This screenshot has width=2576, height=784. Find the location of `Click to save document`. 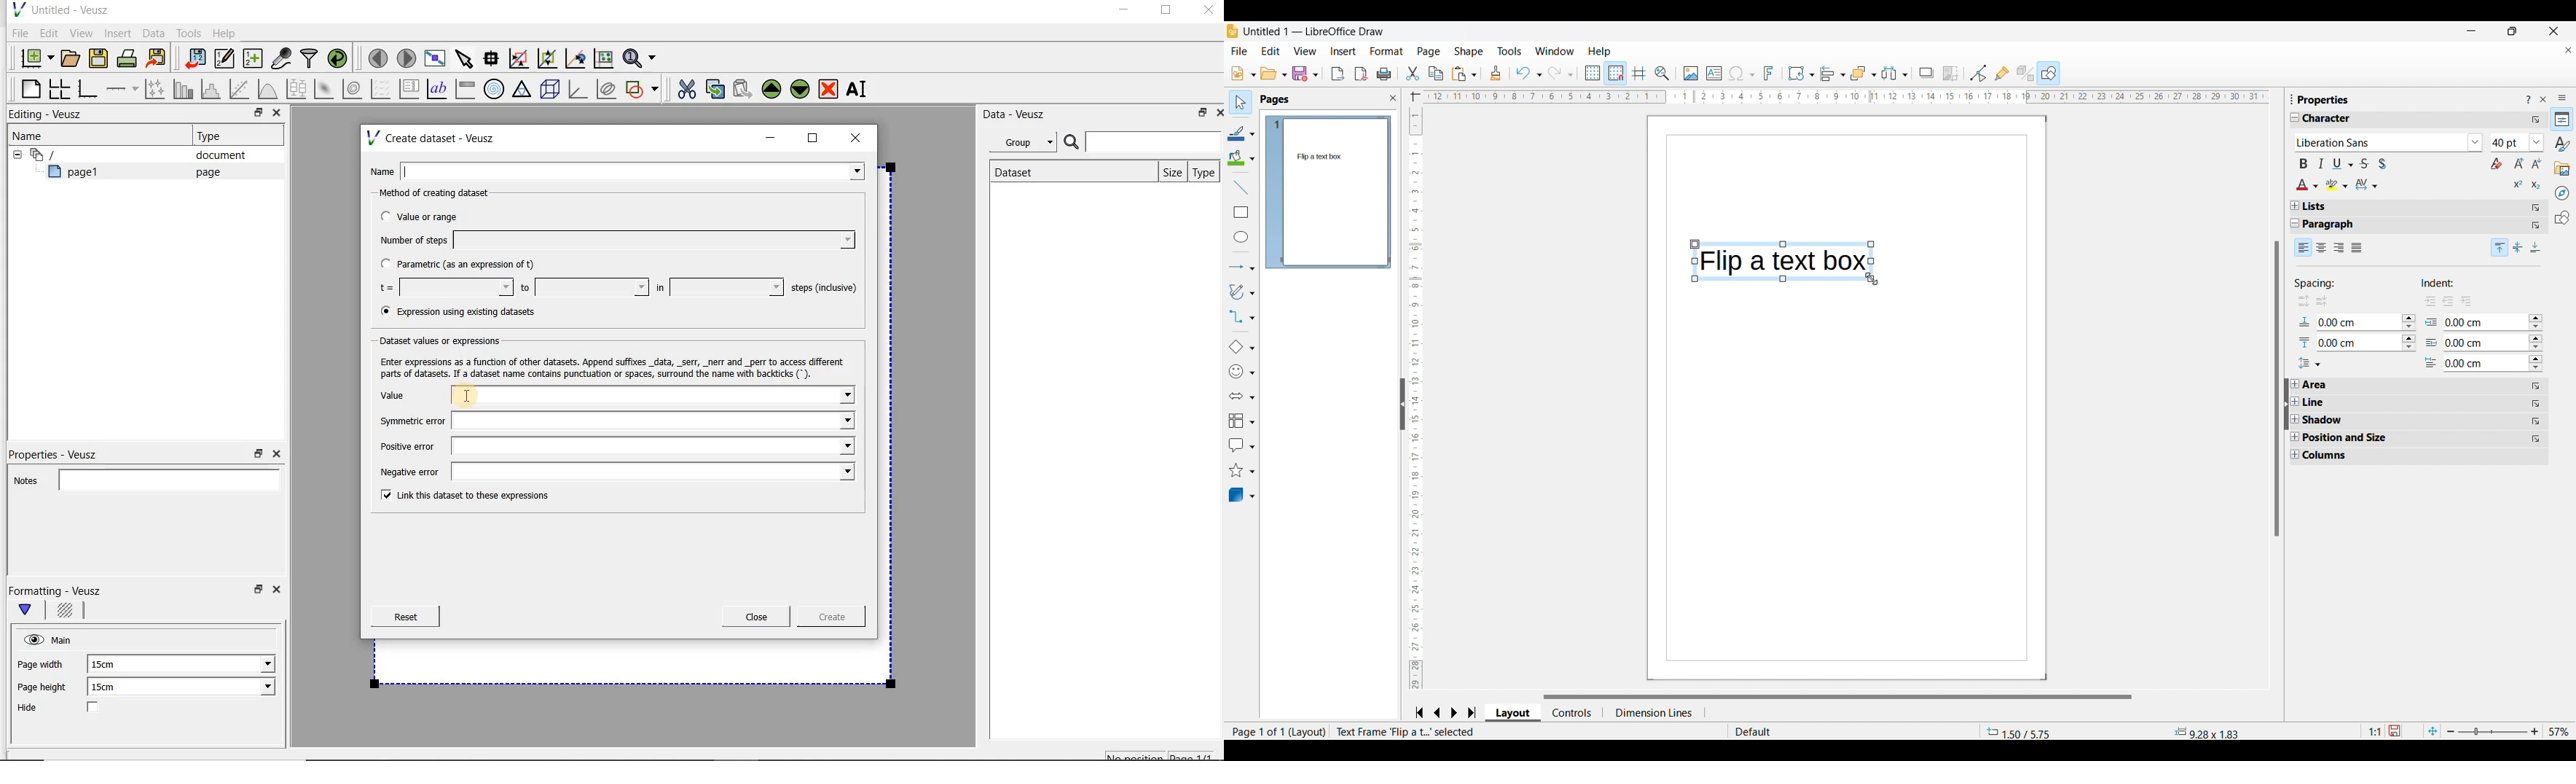

Click to save document is located at coordinates (2394, 731).